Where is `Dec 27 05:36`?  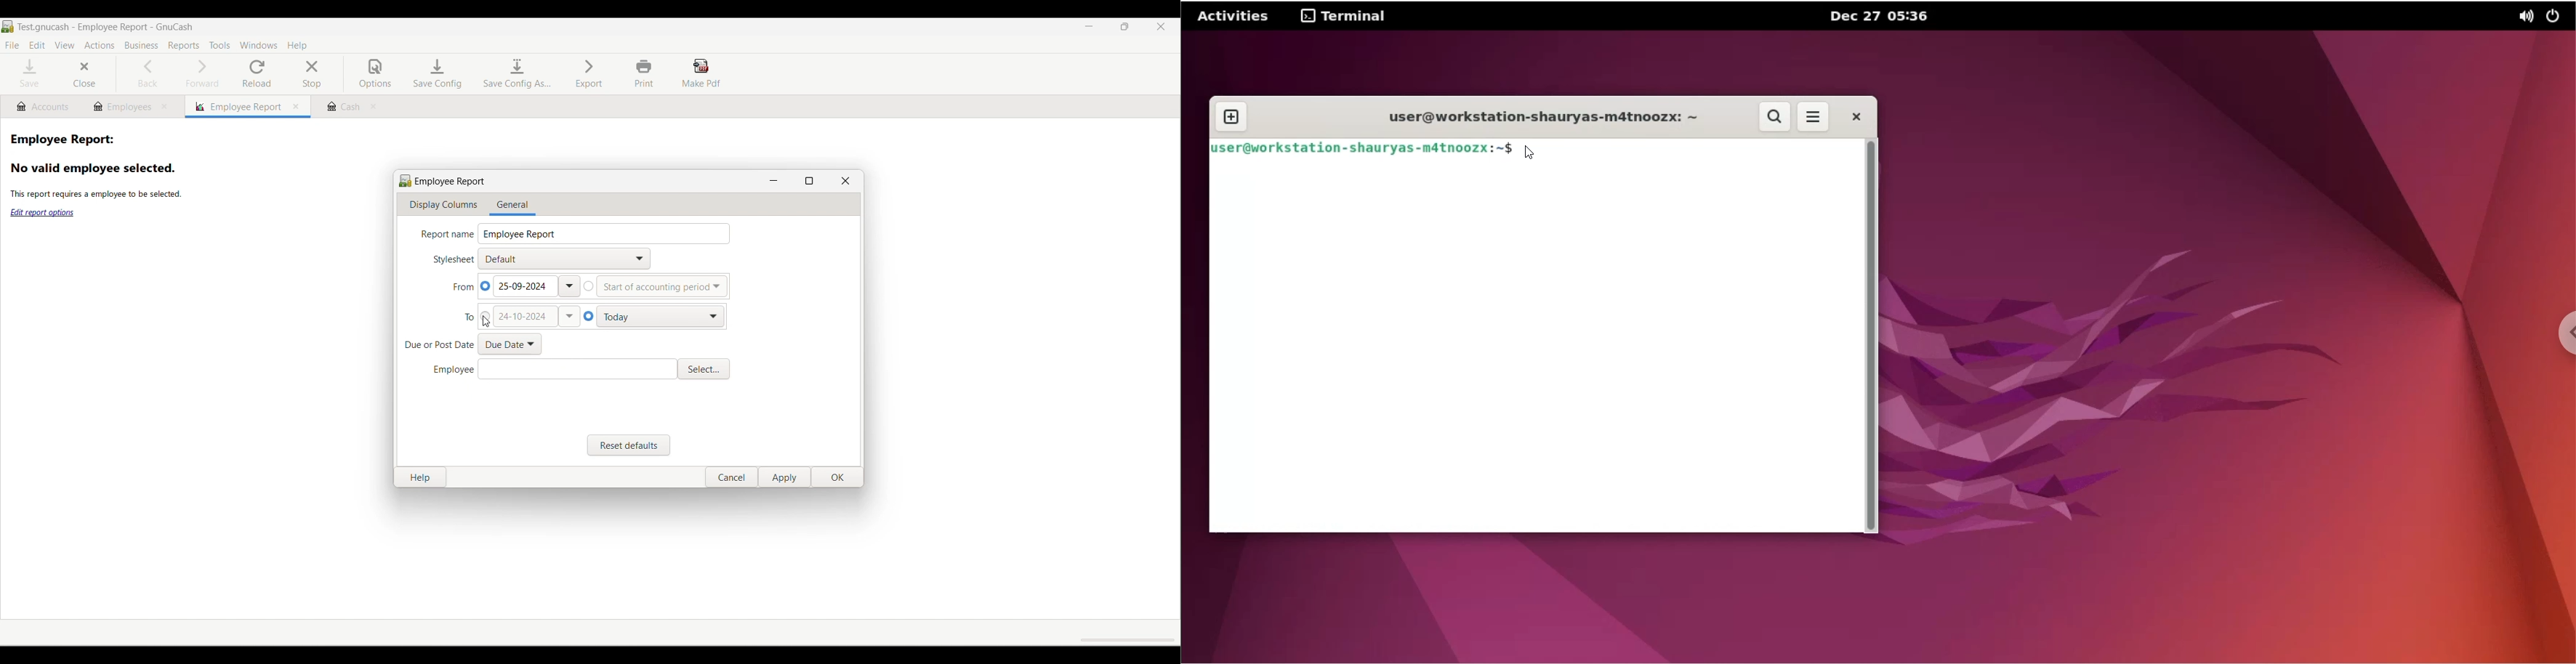
Dec 27 05:36 is located at coordinates (1880, 15).